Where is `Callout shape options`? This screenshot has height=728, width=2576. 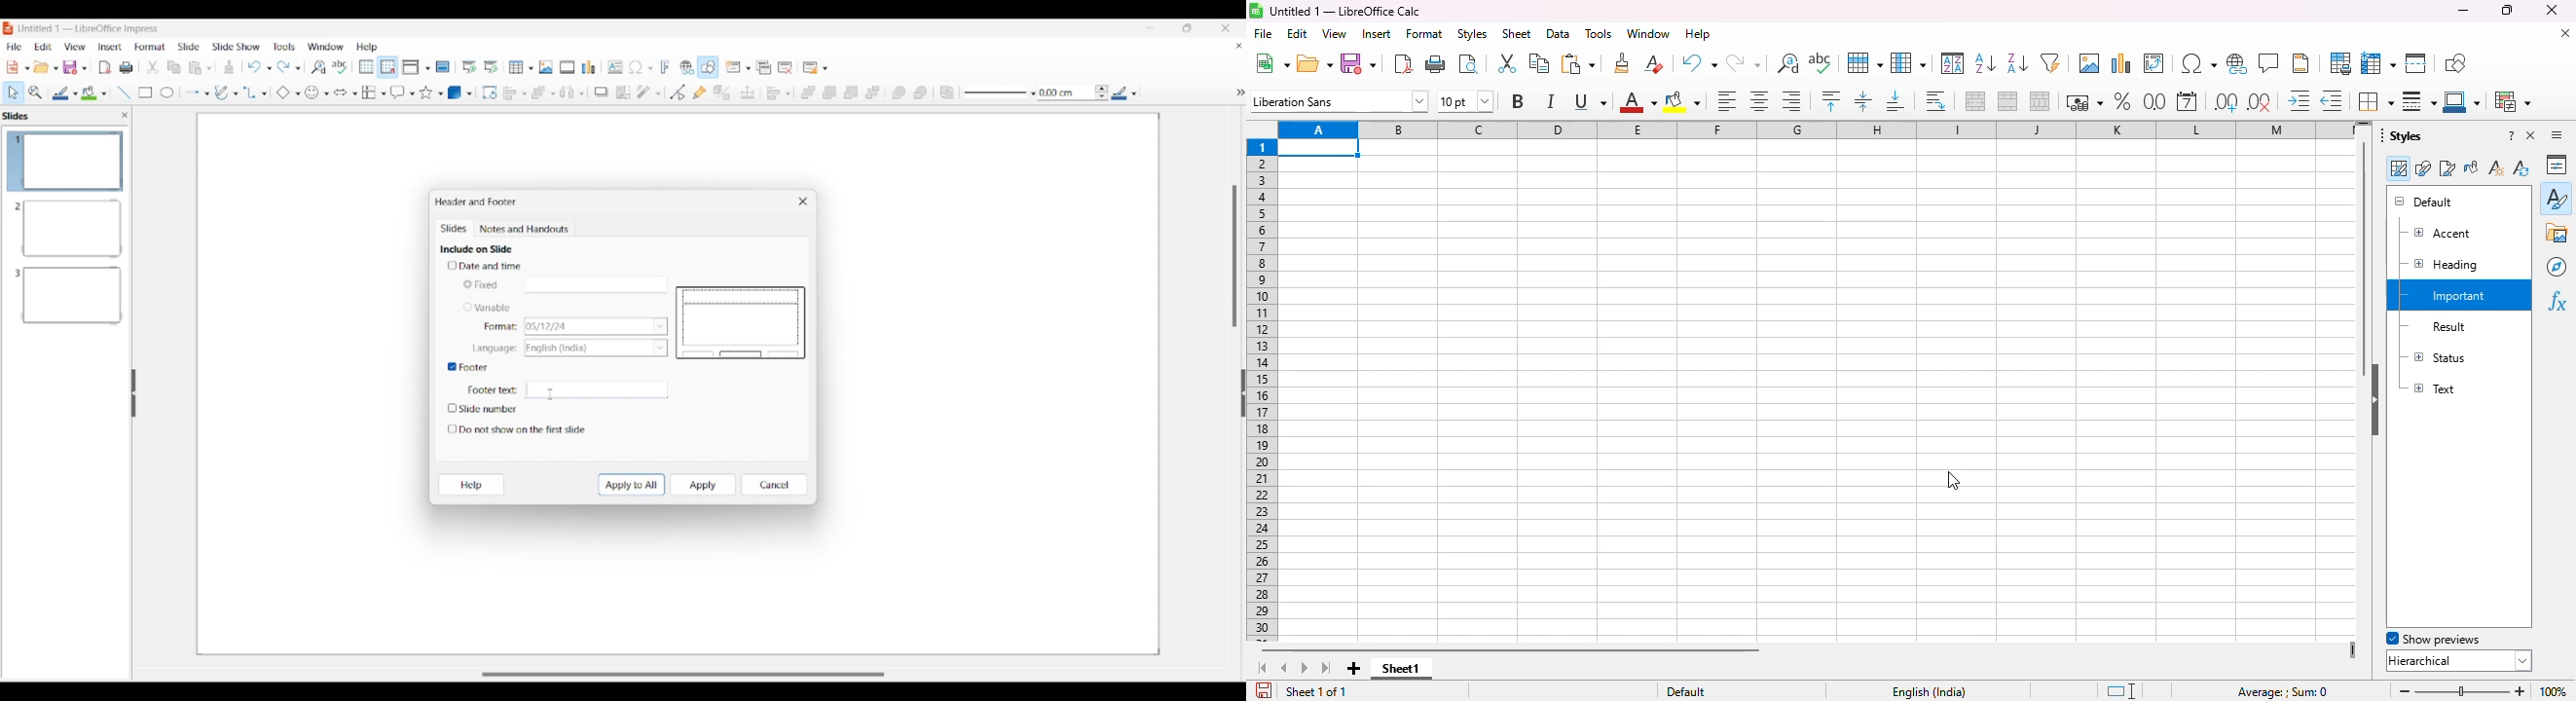 Callout shape options is located at coordinates (402, 92).